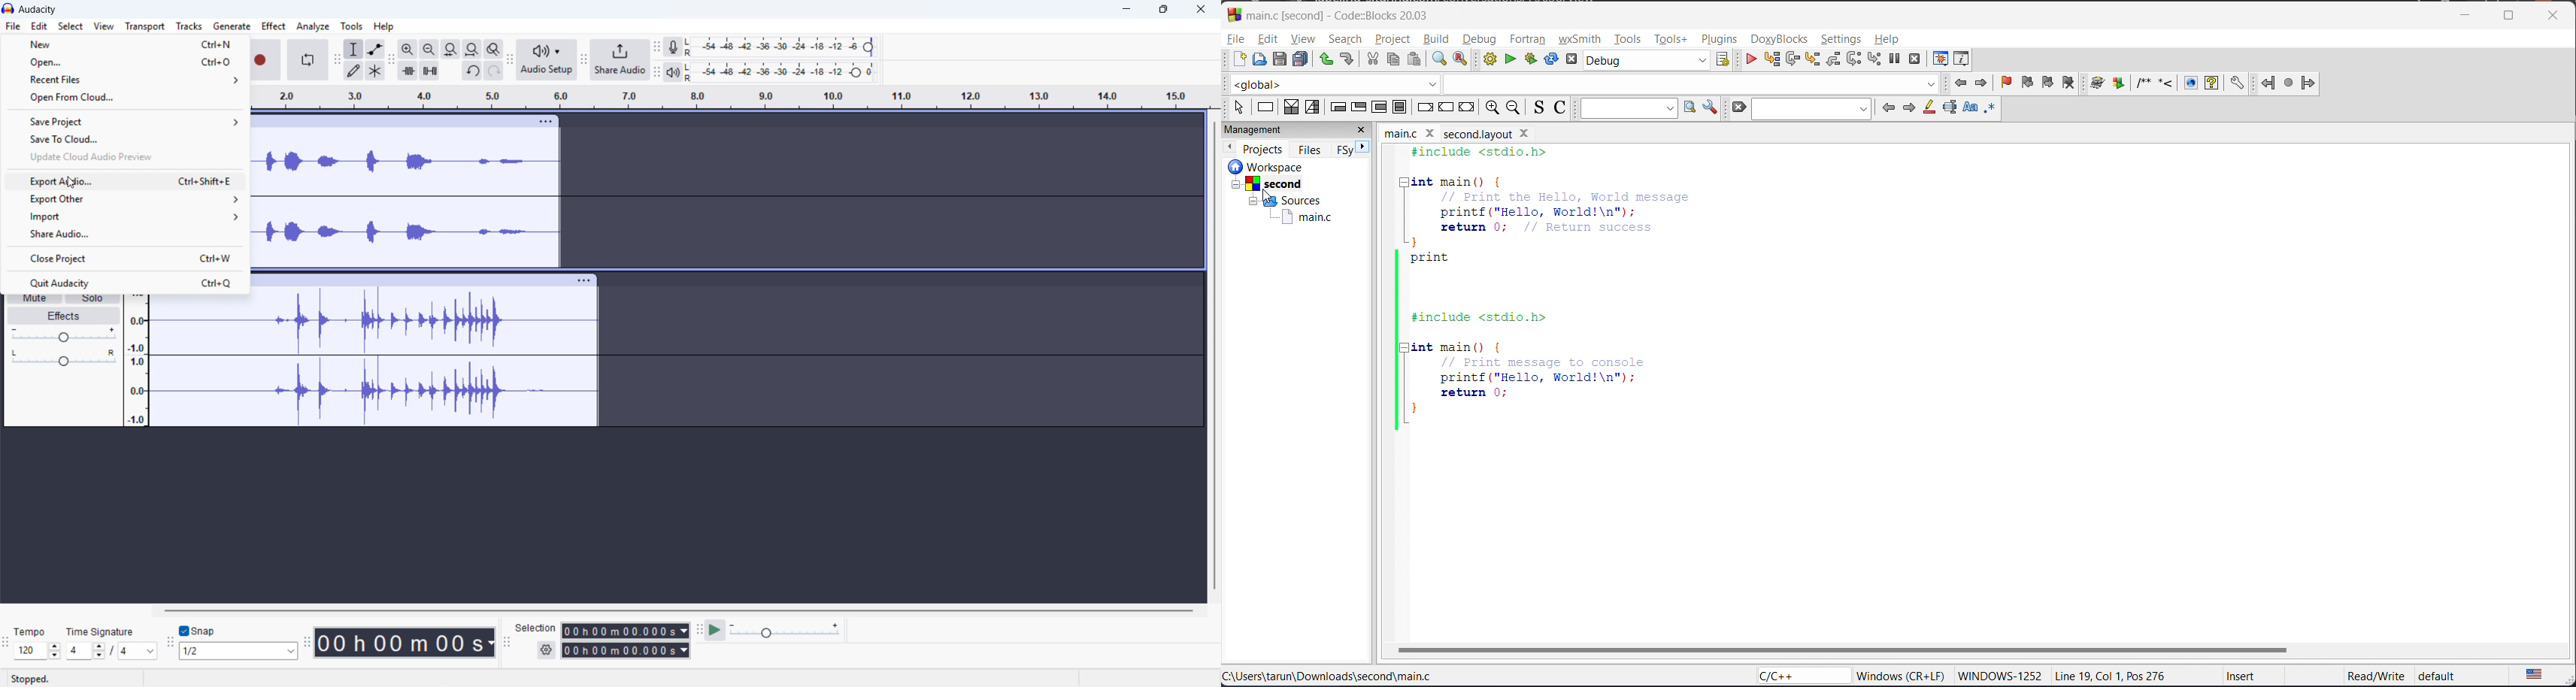 The image size is (2576, 700). Describe the element at coordinates (1124, 10) in the screenshot. I see `minimise ` at that location.